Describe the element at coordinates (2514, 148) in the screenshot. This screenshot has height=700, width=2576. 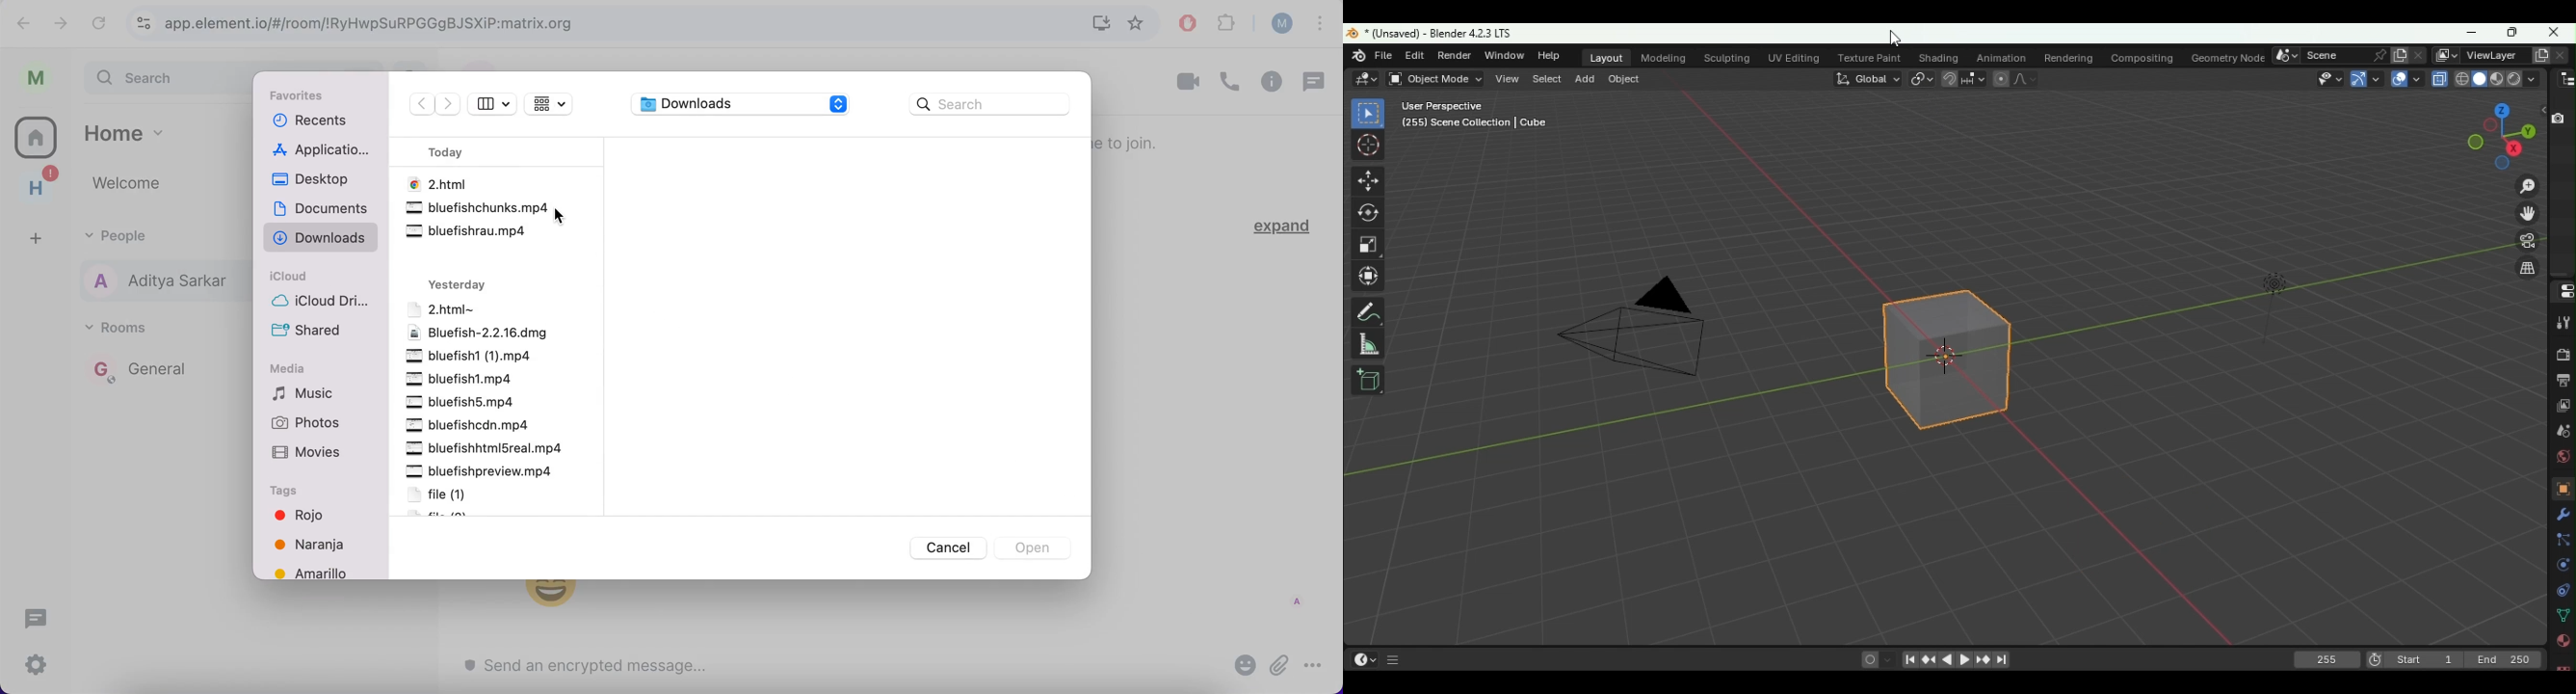
I see `Rotate the view` at that location.